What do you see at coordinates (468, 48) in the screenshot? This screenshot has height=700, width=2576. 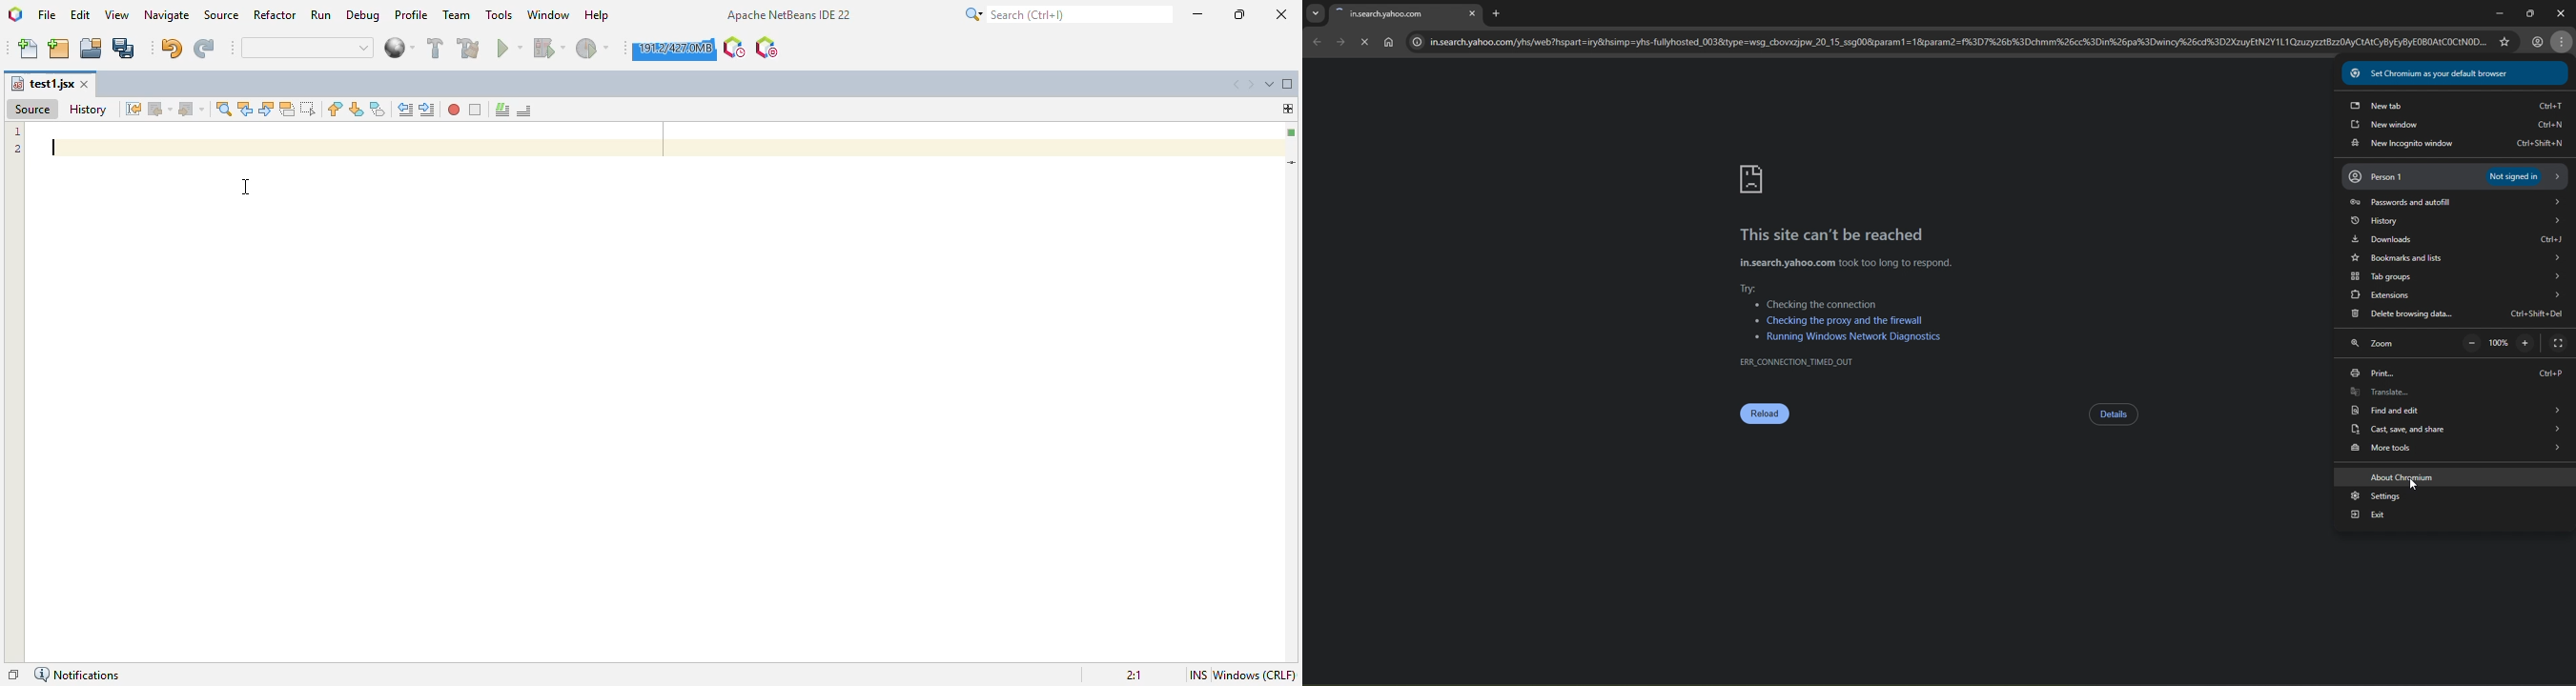 I see `clean and build project` at bounding box center [468, 48].